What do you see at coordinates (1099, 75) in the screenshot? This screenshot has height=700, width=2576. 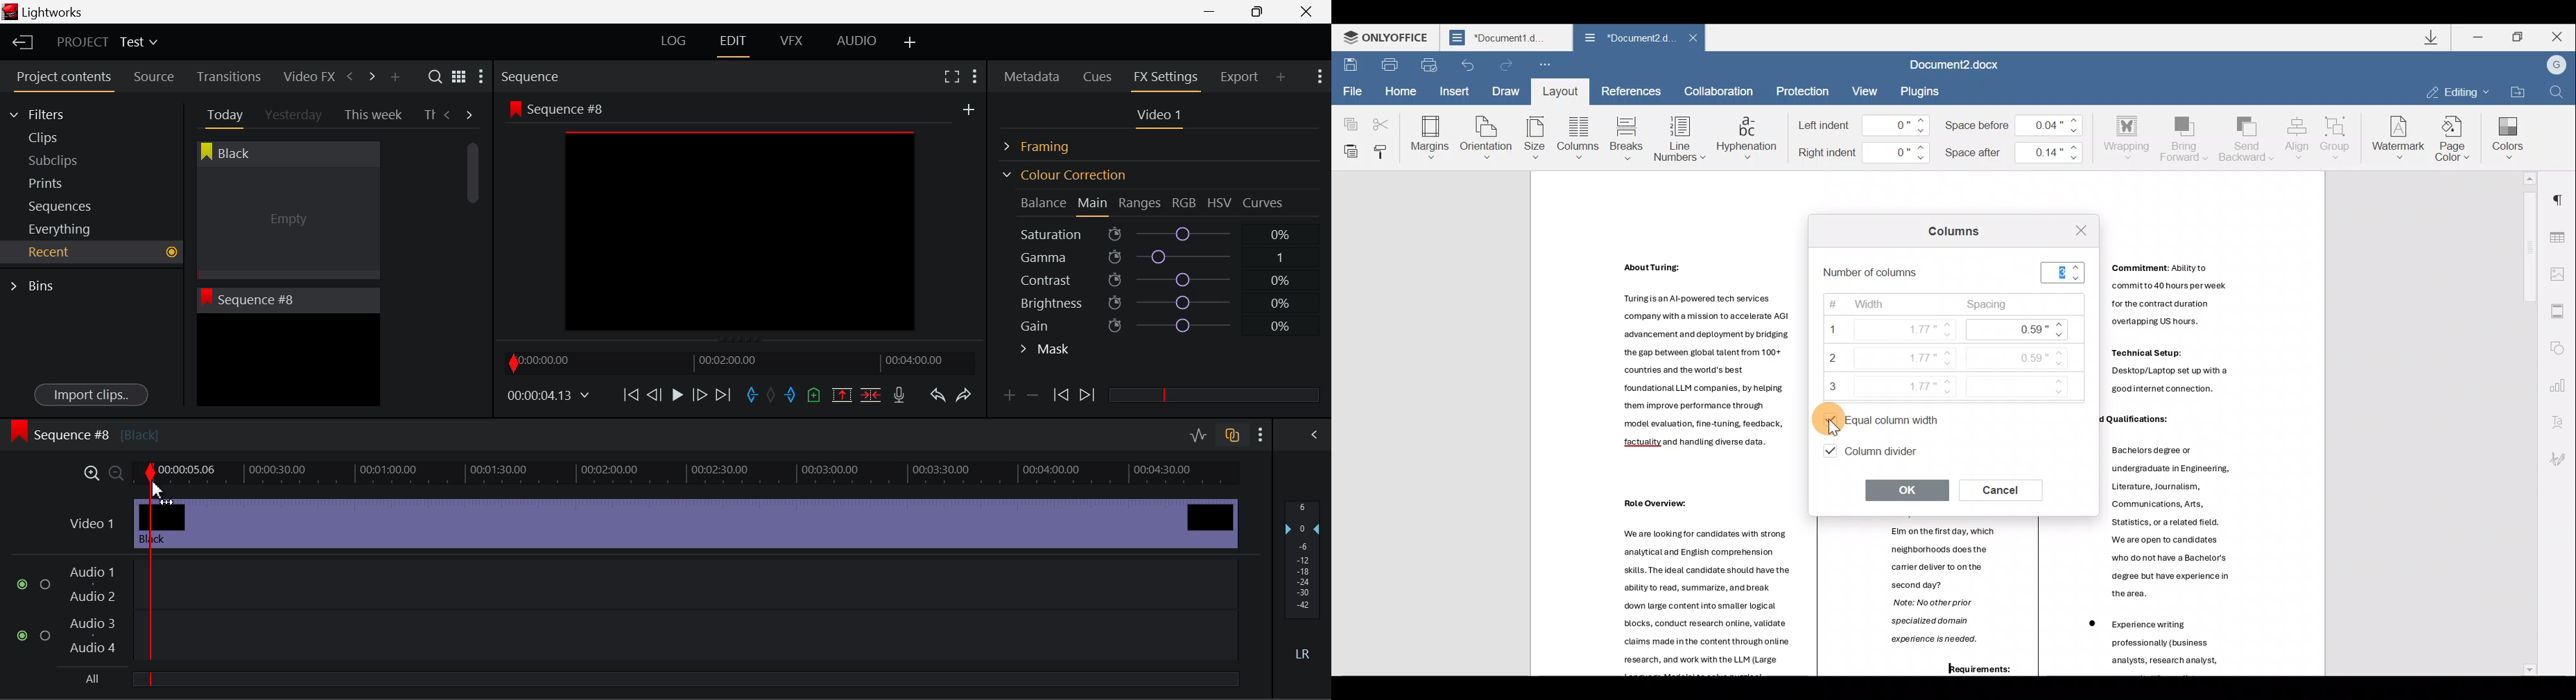 I see `Cues Panel` at bounding box center [1099, 75].